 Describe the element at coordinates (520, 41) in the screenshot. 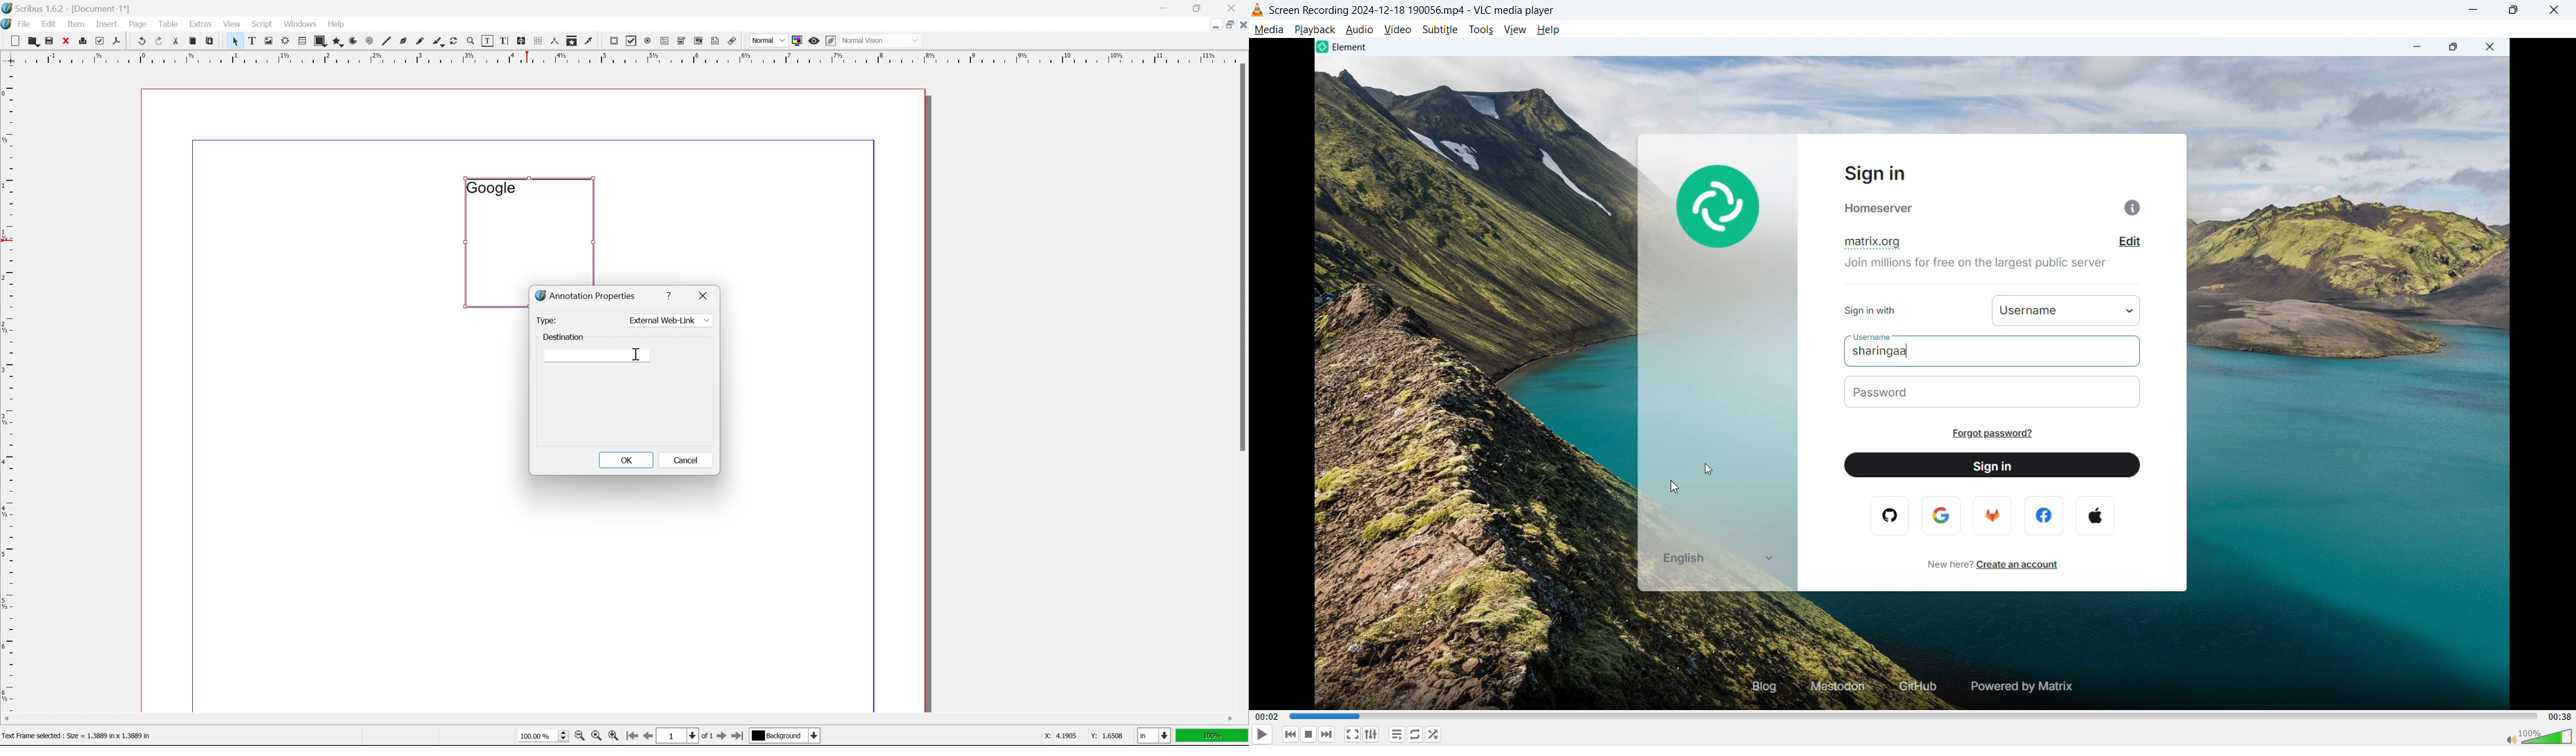

I see `link text frames` at that location.